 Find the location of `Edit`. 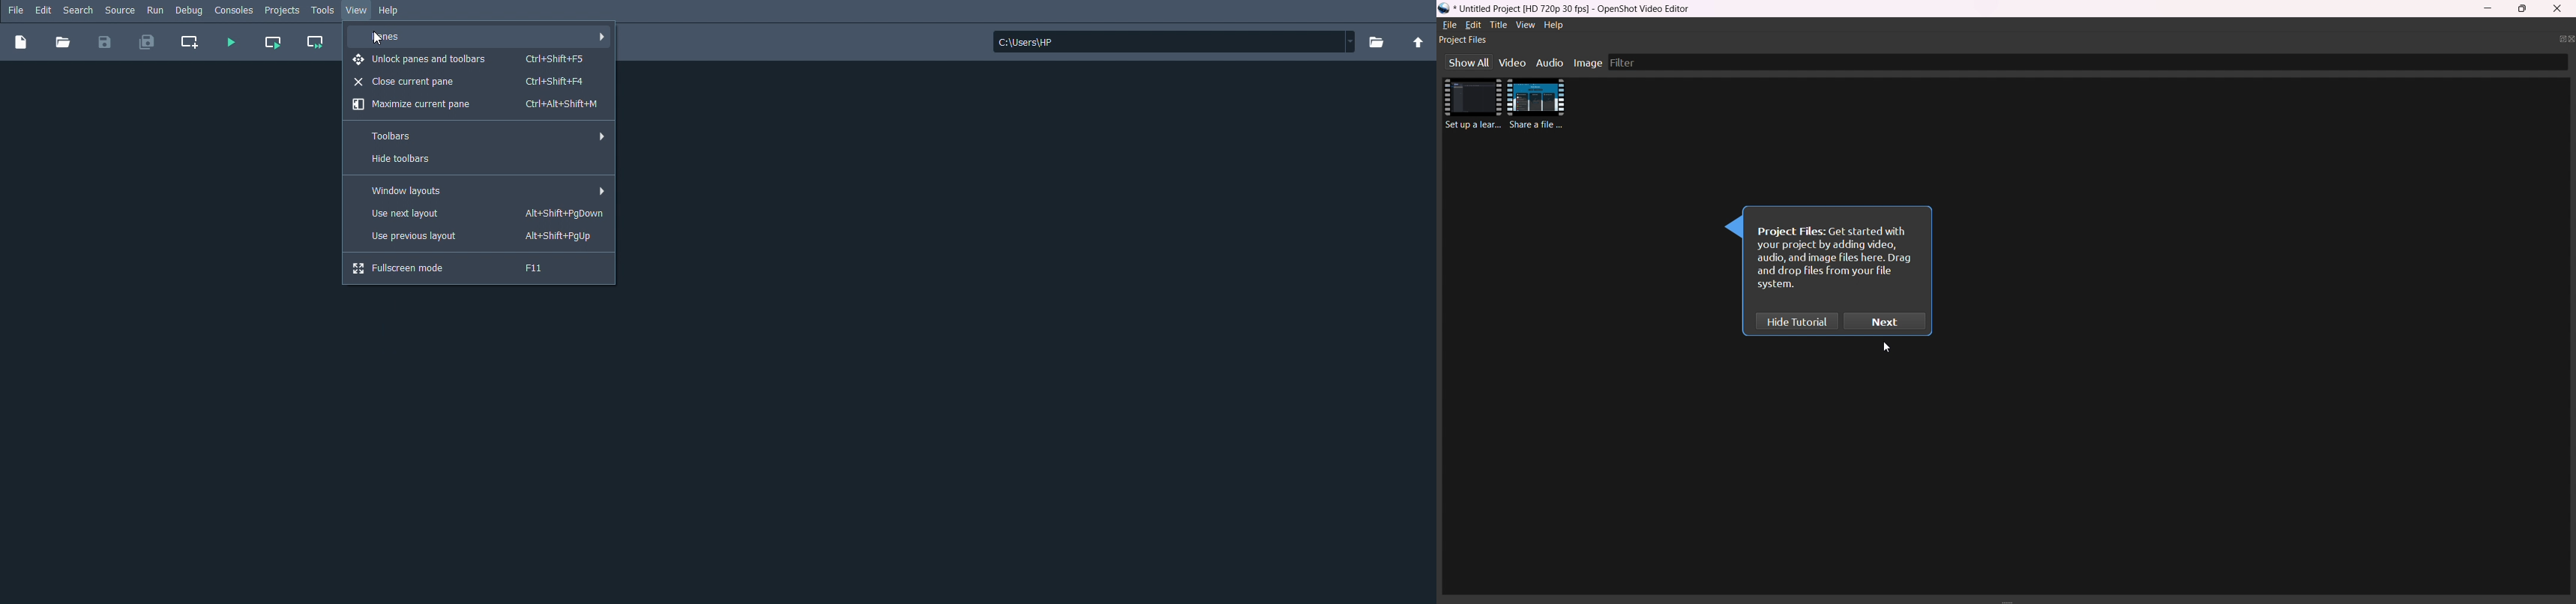

Edit is located at coordinates (43, 10).